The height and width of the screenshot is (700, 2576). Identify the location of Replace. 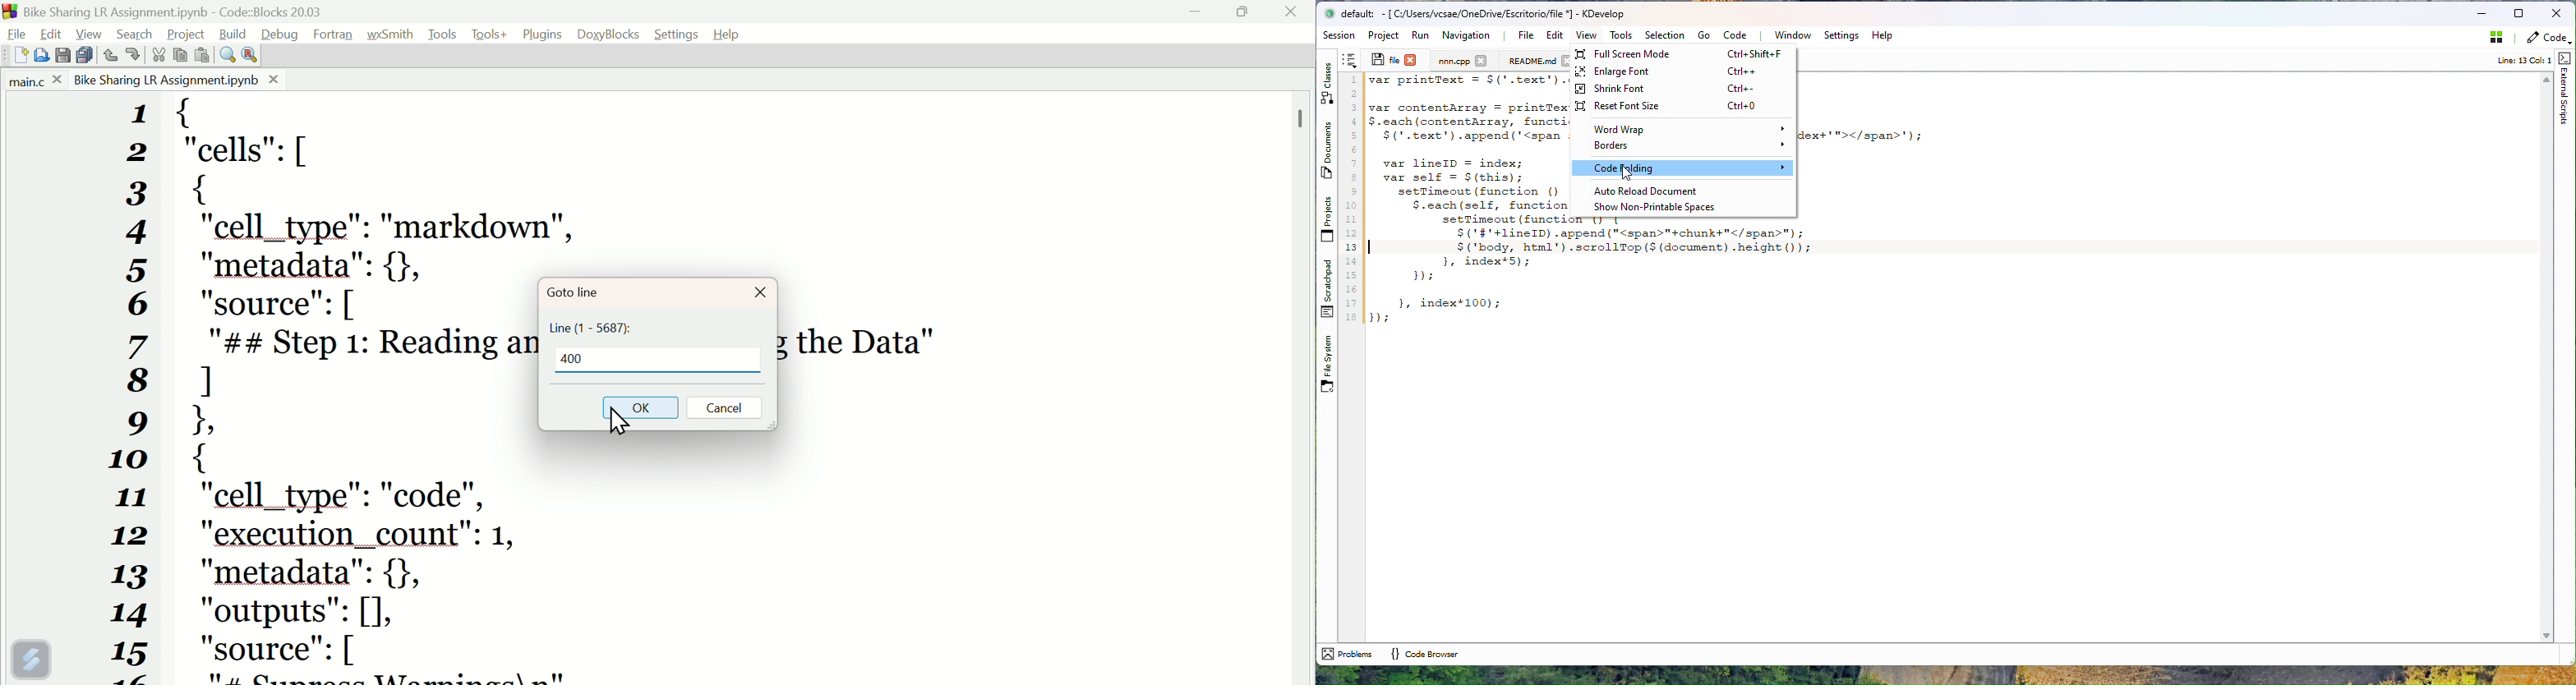
(249, 54).